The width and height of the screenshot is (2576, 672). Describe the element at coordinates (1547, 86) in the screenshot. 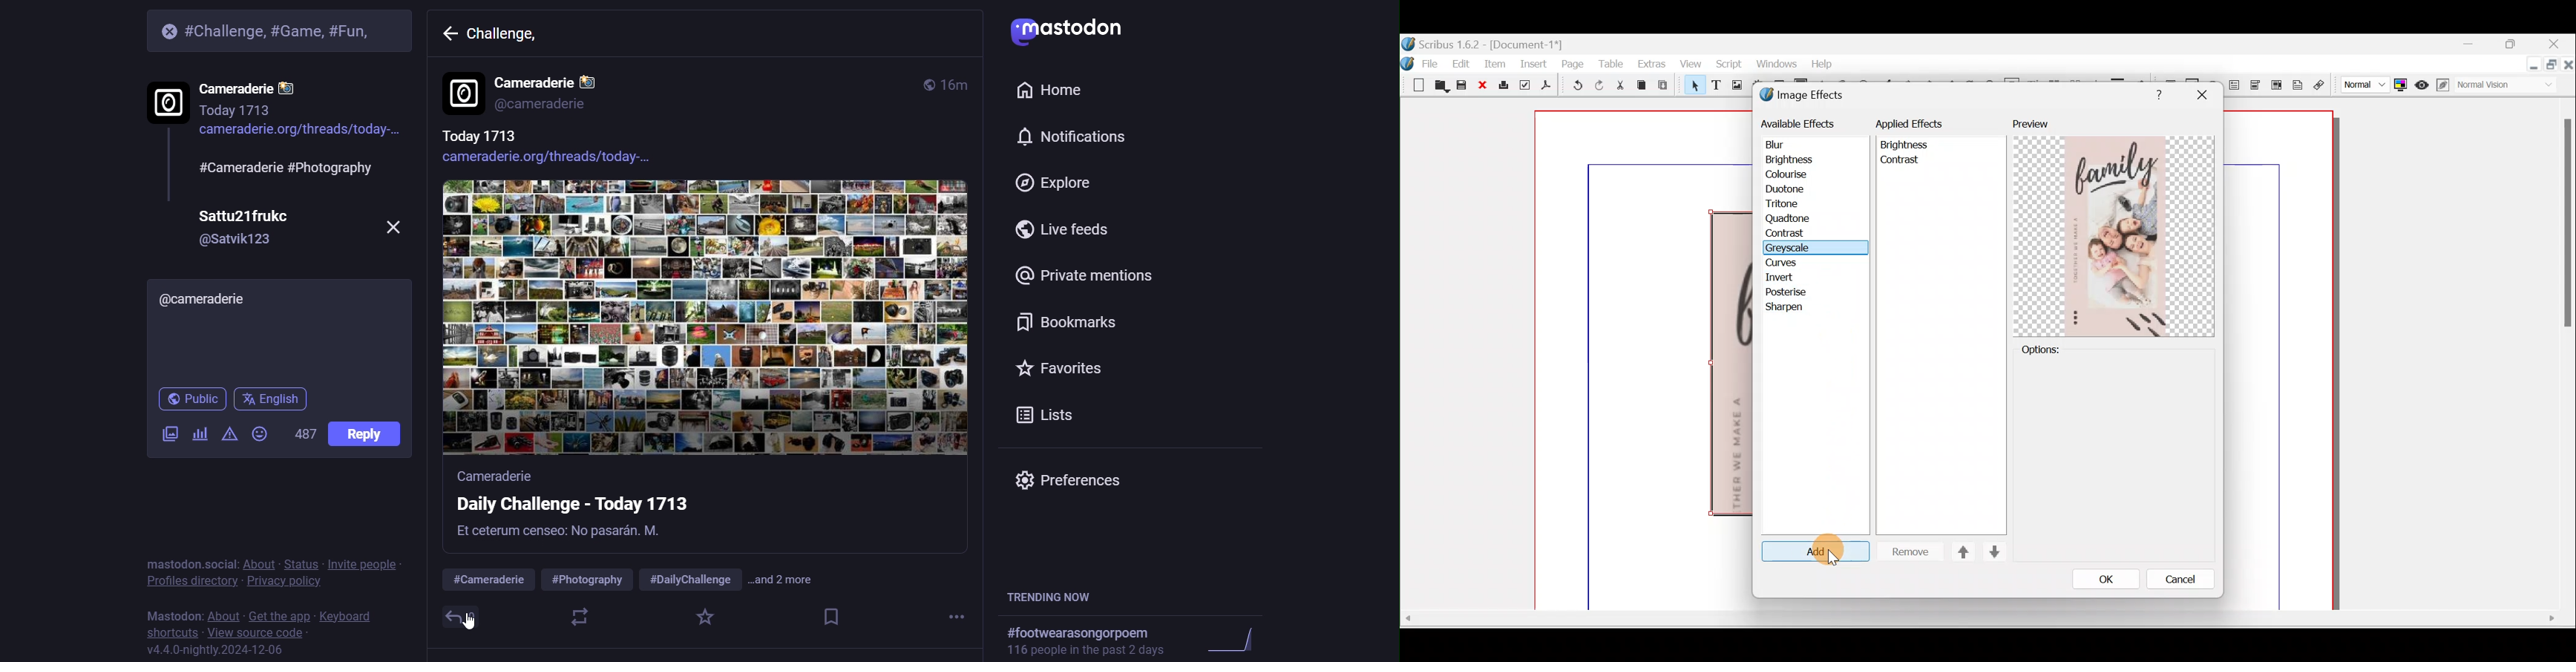

I see `Save as PDF` at that location.